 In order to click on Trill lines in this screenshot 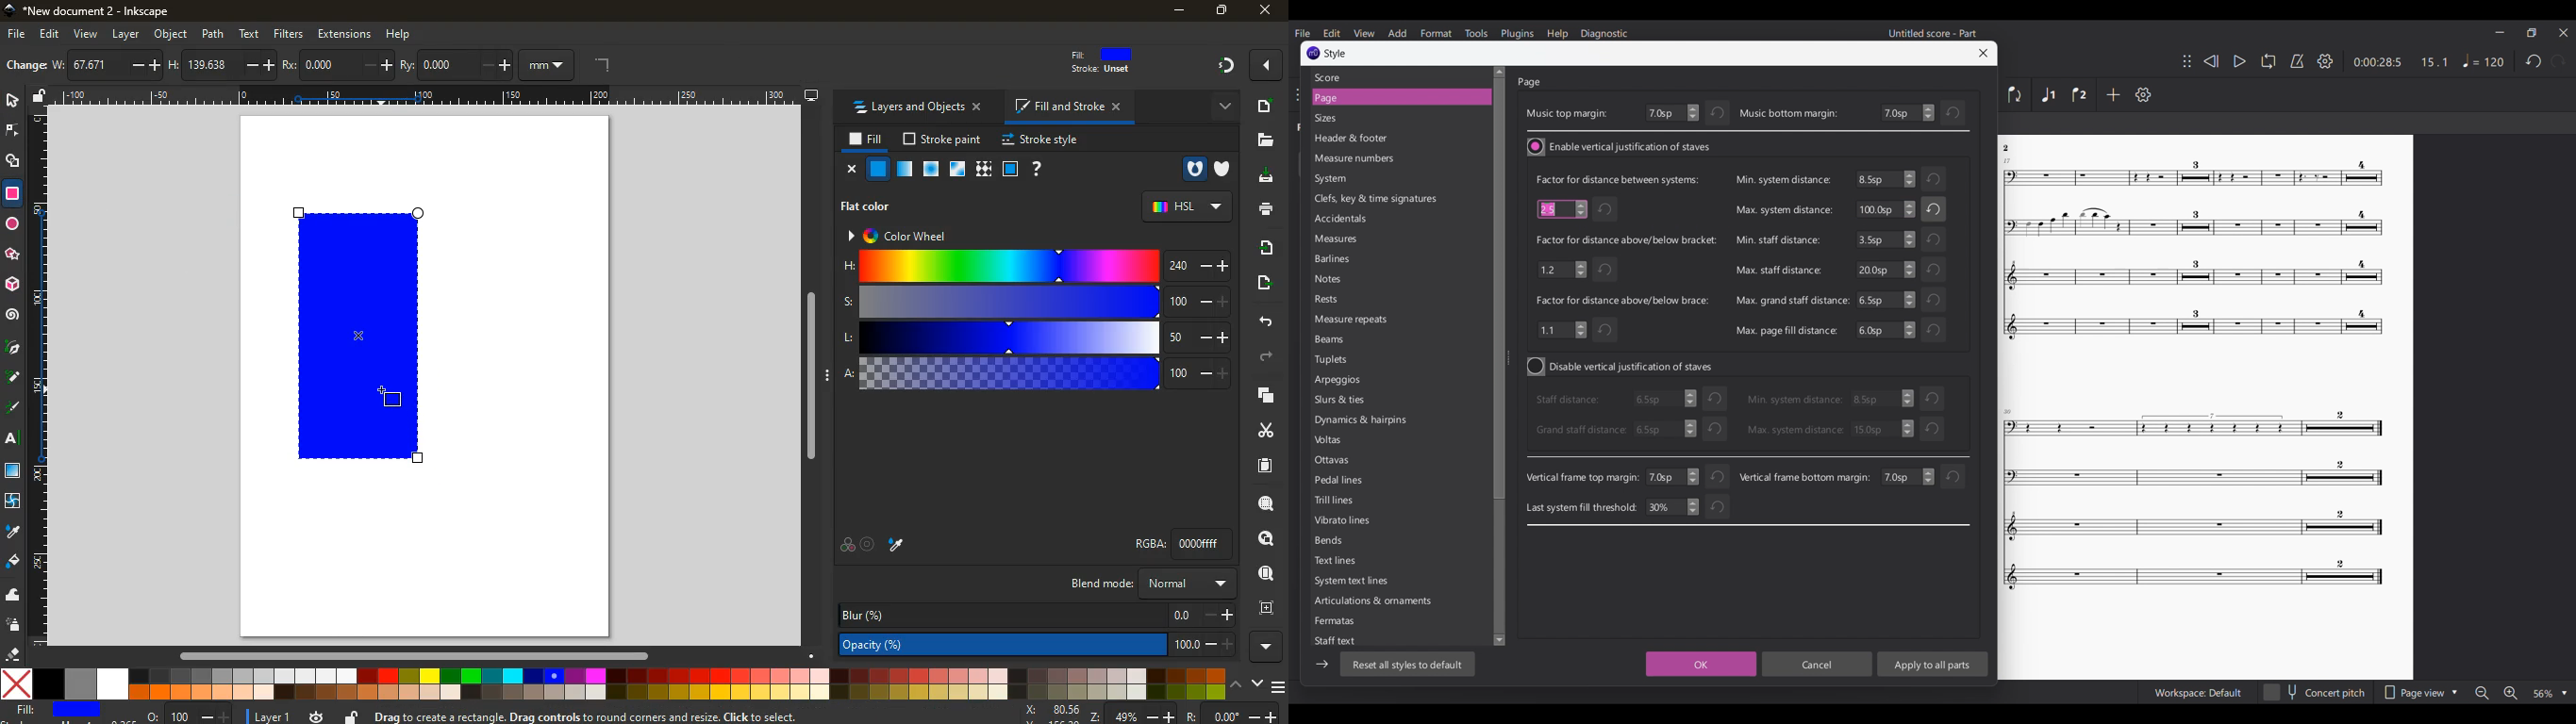, I will do `click(1360, 500)`.